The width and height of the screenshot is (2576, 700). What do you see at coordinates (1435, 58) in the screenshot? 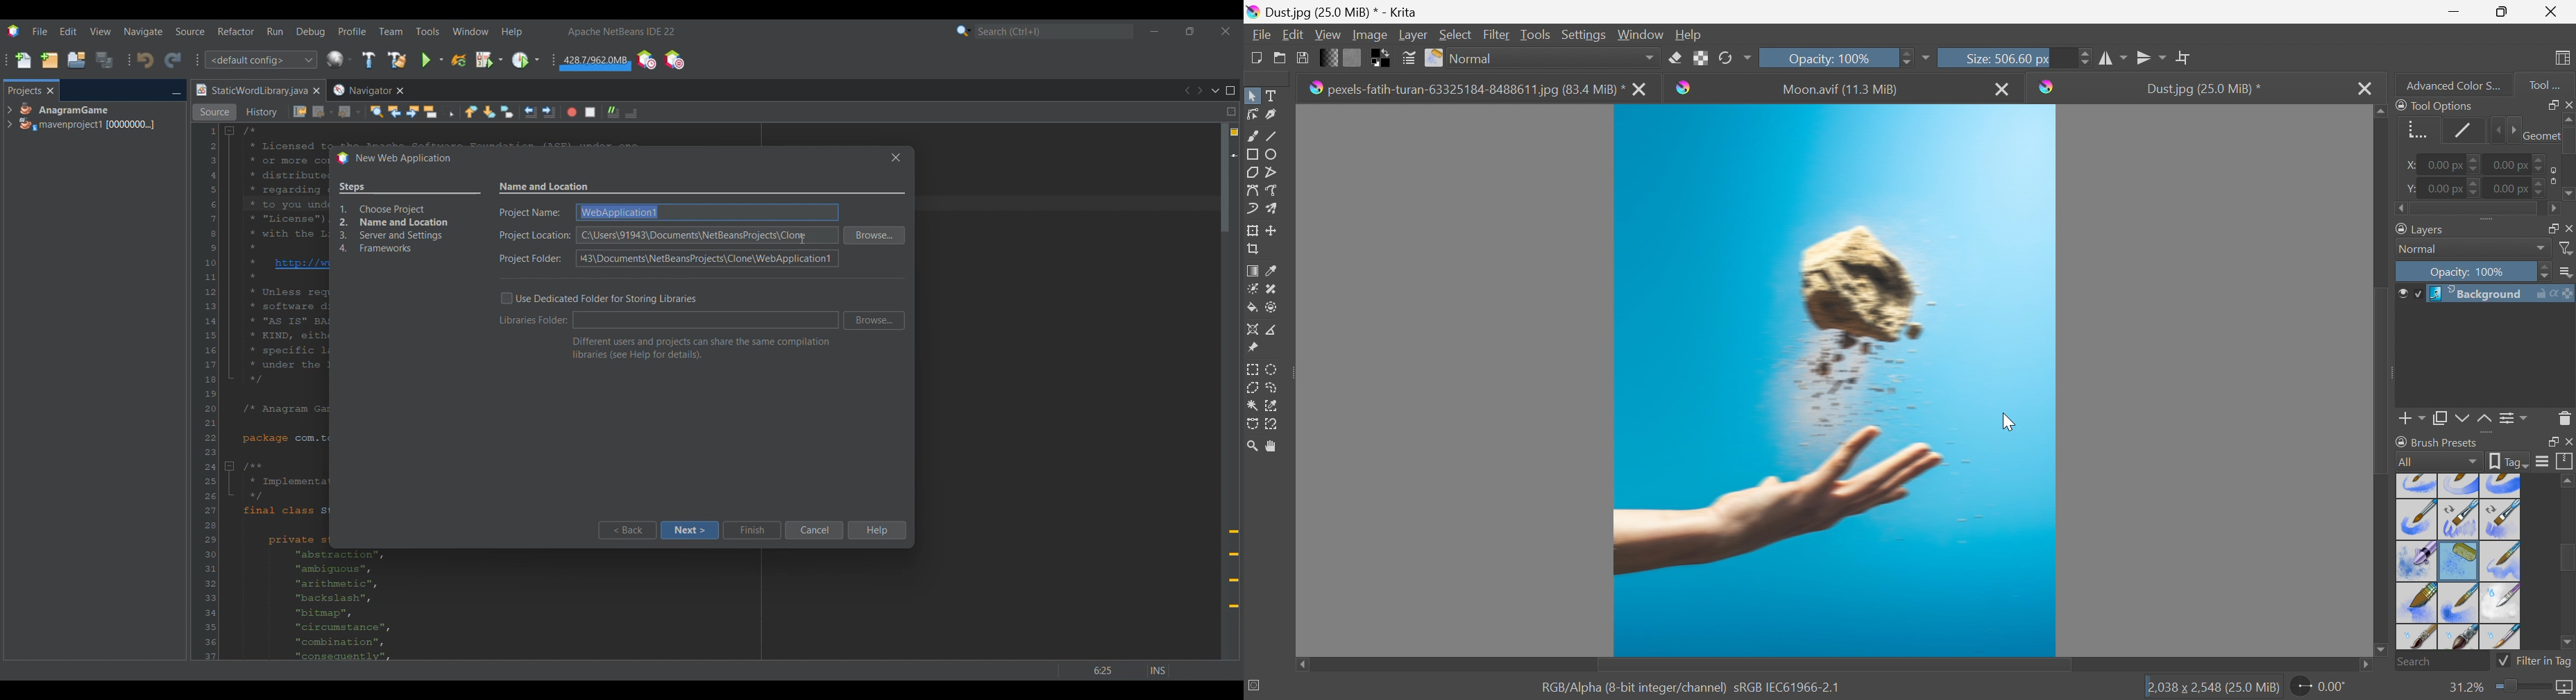
I see `Choose brush preset` at bounding box center [1435, 58].